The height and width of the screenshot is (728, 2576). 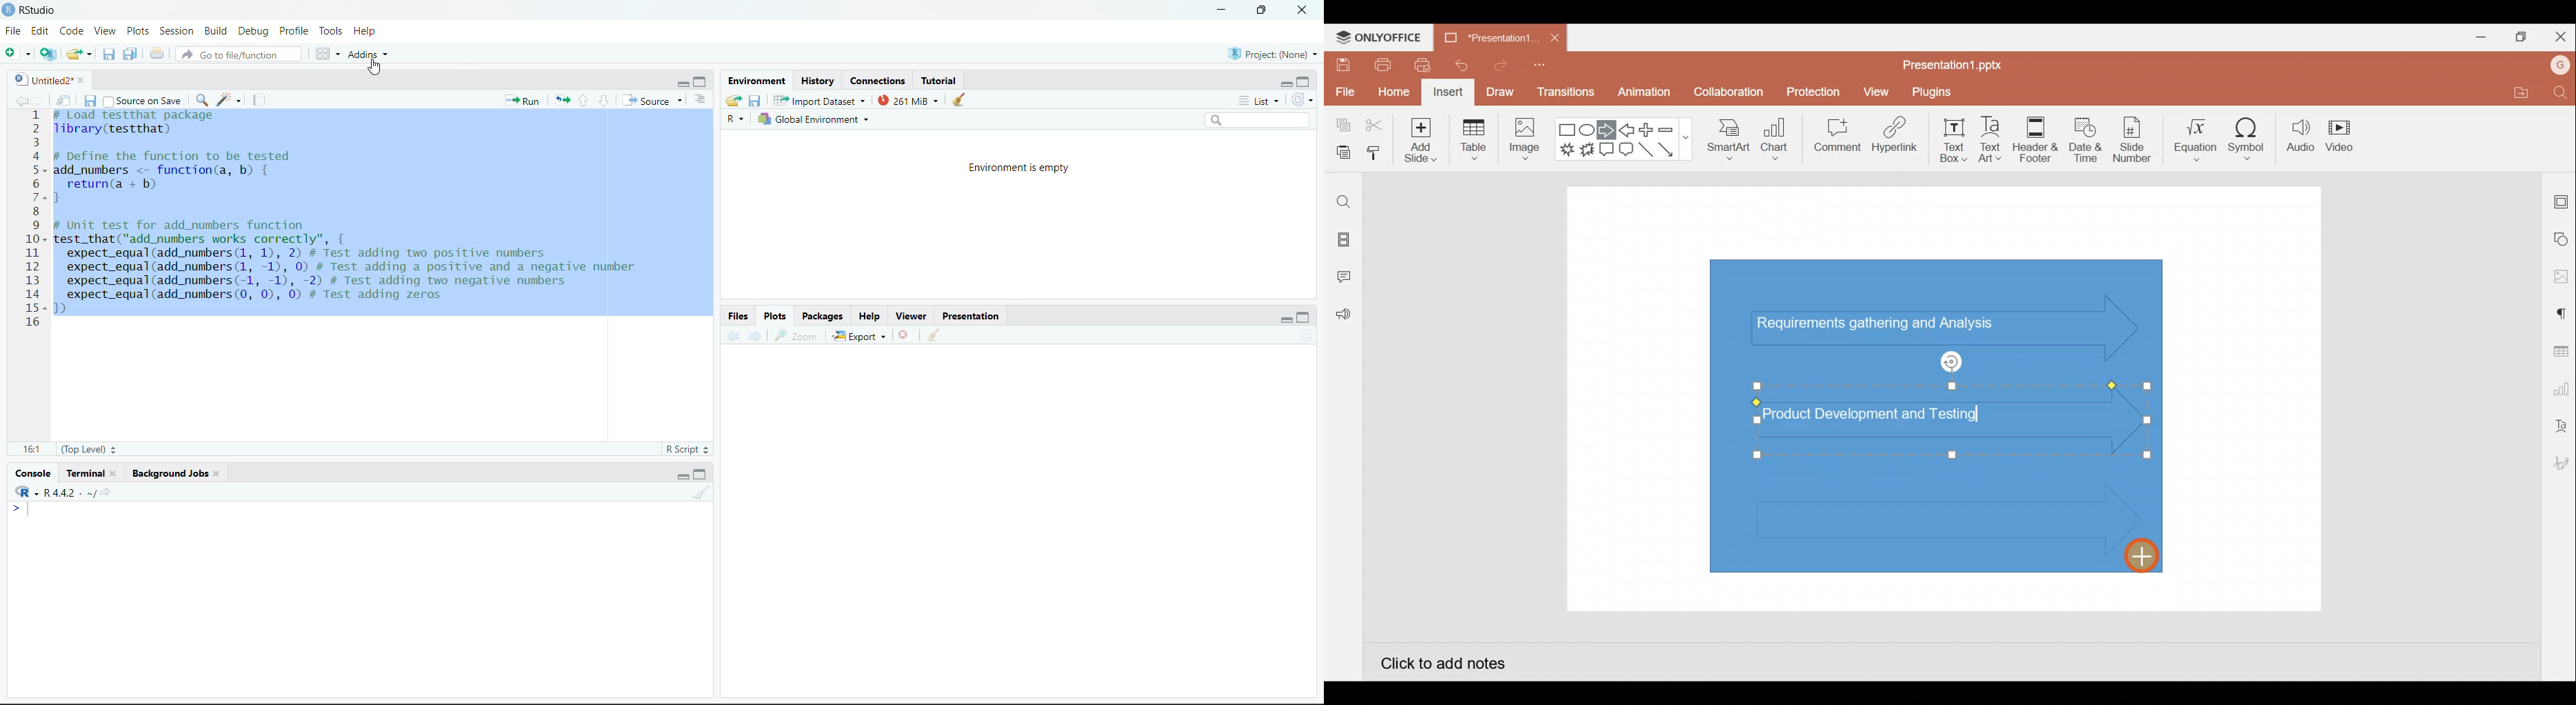 What do you see at coordinates (2561, 312) in the screenshot?
I see `Paragraph settings` at bounding box center [2561, 312].